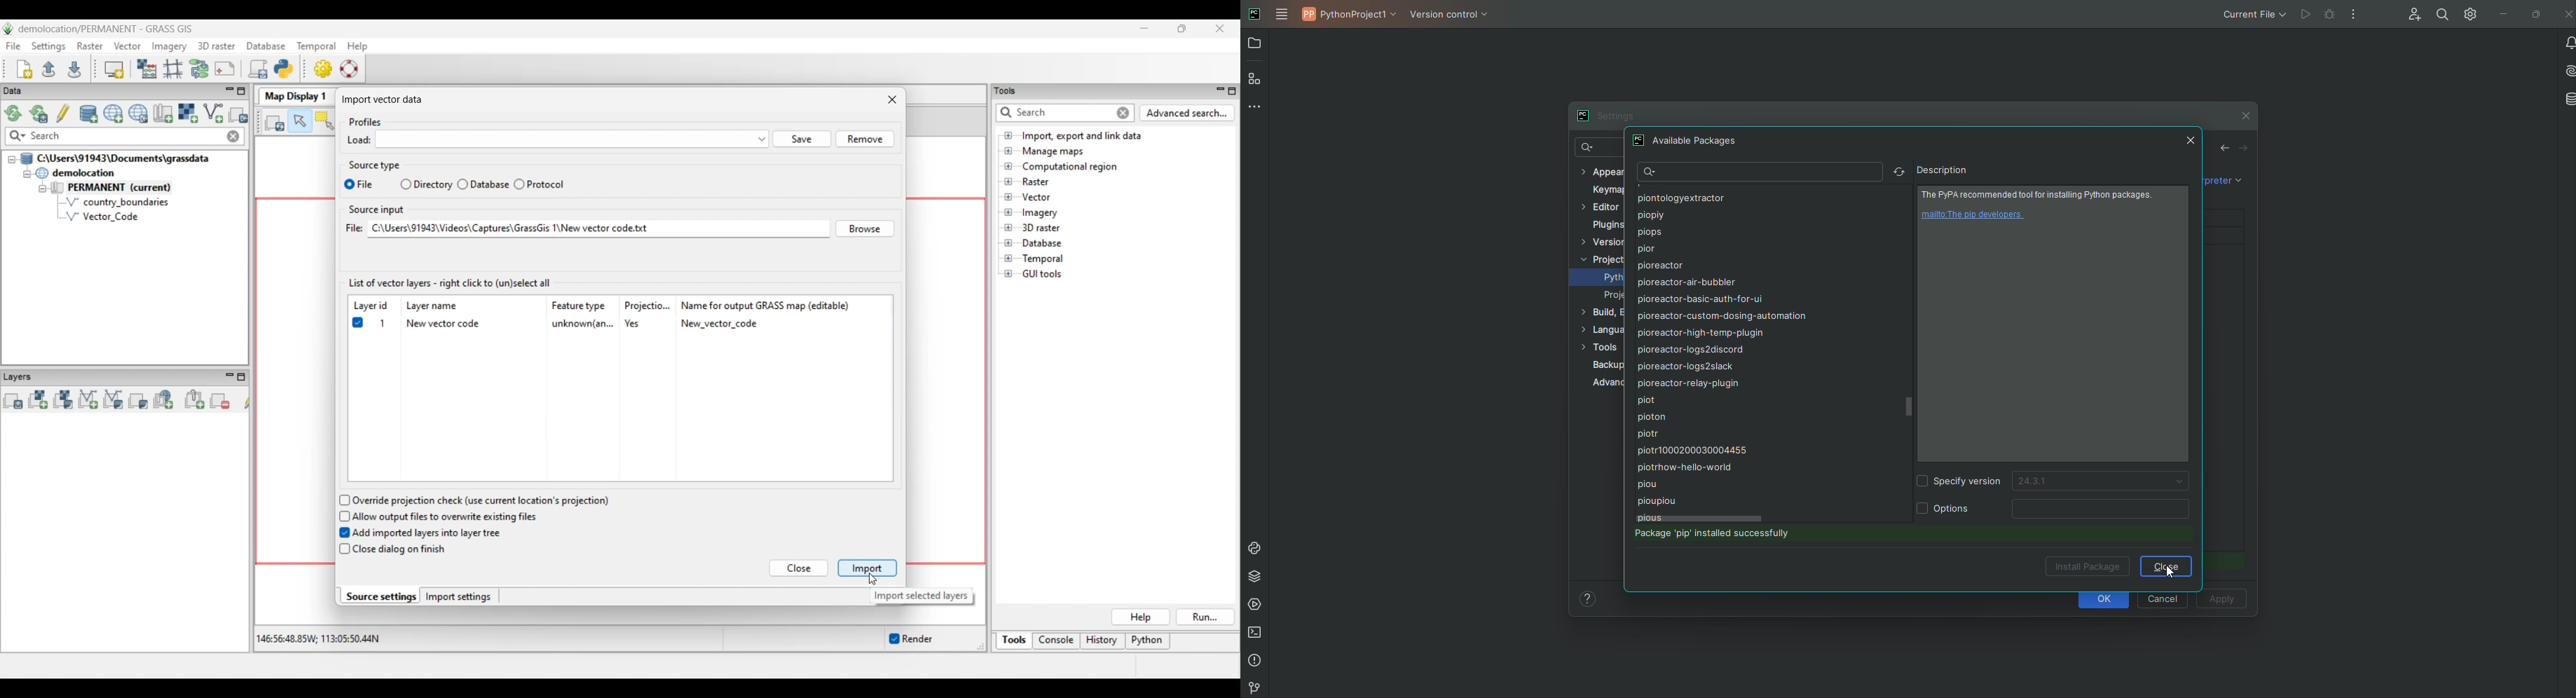 The image size is (2576, 700). What do you see at coordinates (1910, 408) in the screenshot?
I see `Scroll` at bounding box center [1910, 408].